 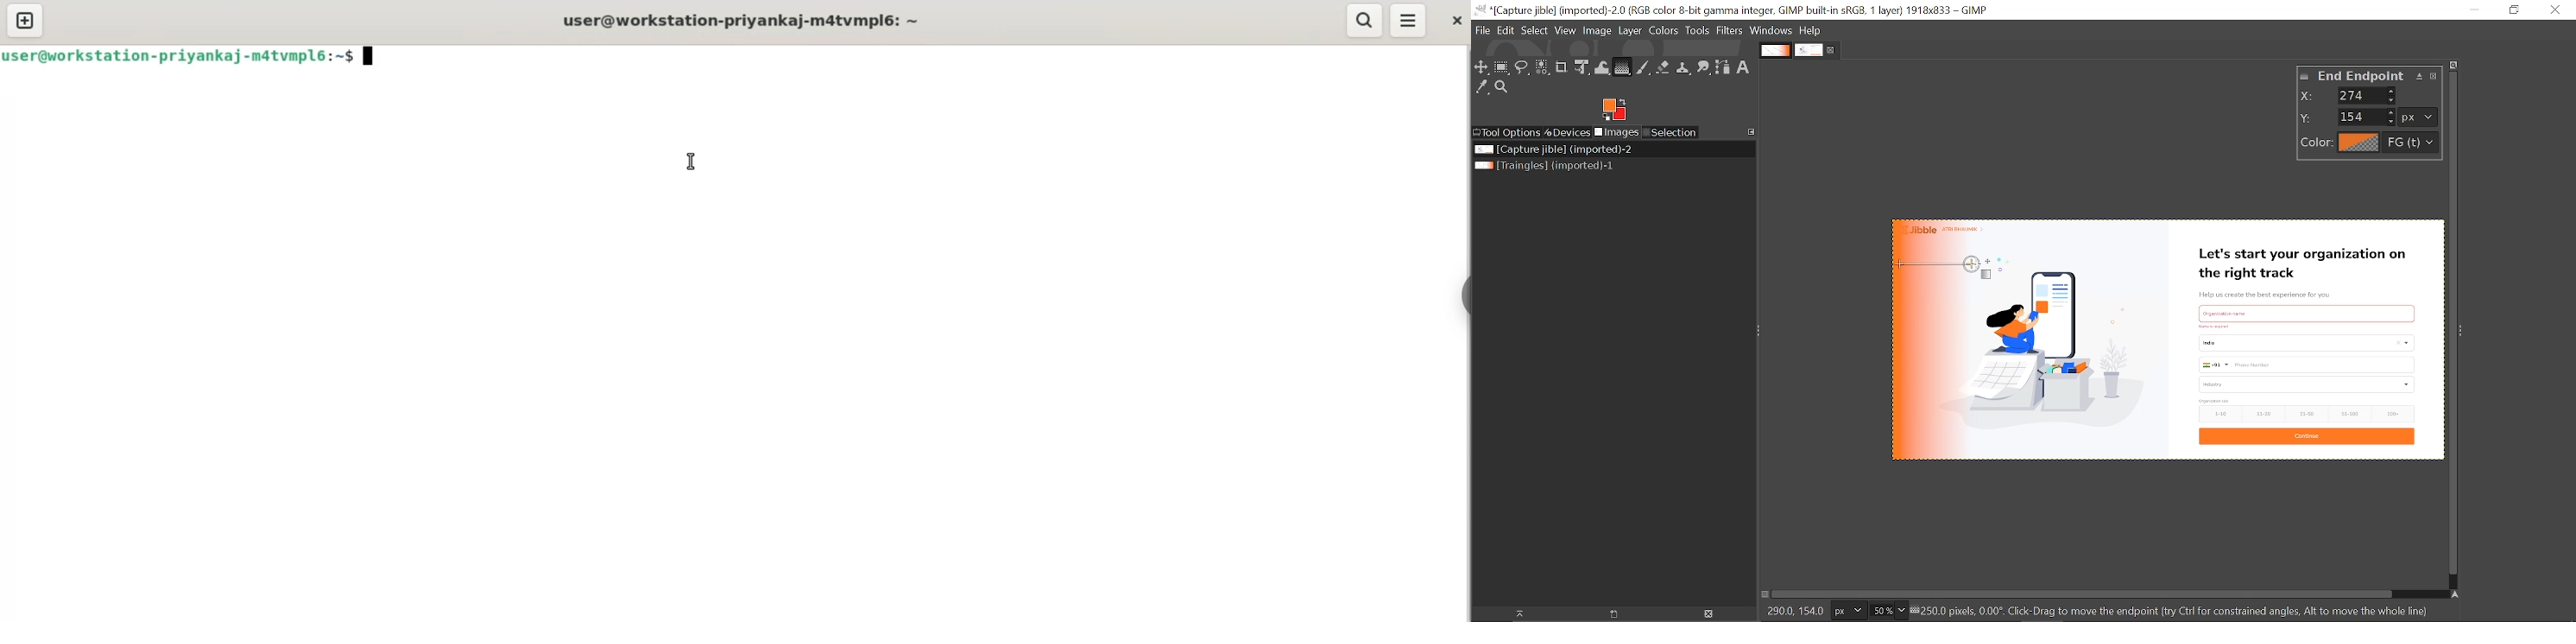 What do you see at coordinates (1481, 67) in the screenshot?
I see `Move tool` at bounding box center [1481, 67].